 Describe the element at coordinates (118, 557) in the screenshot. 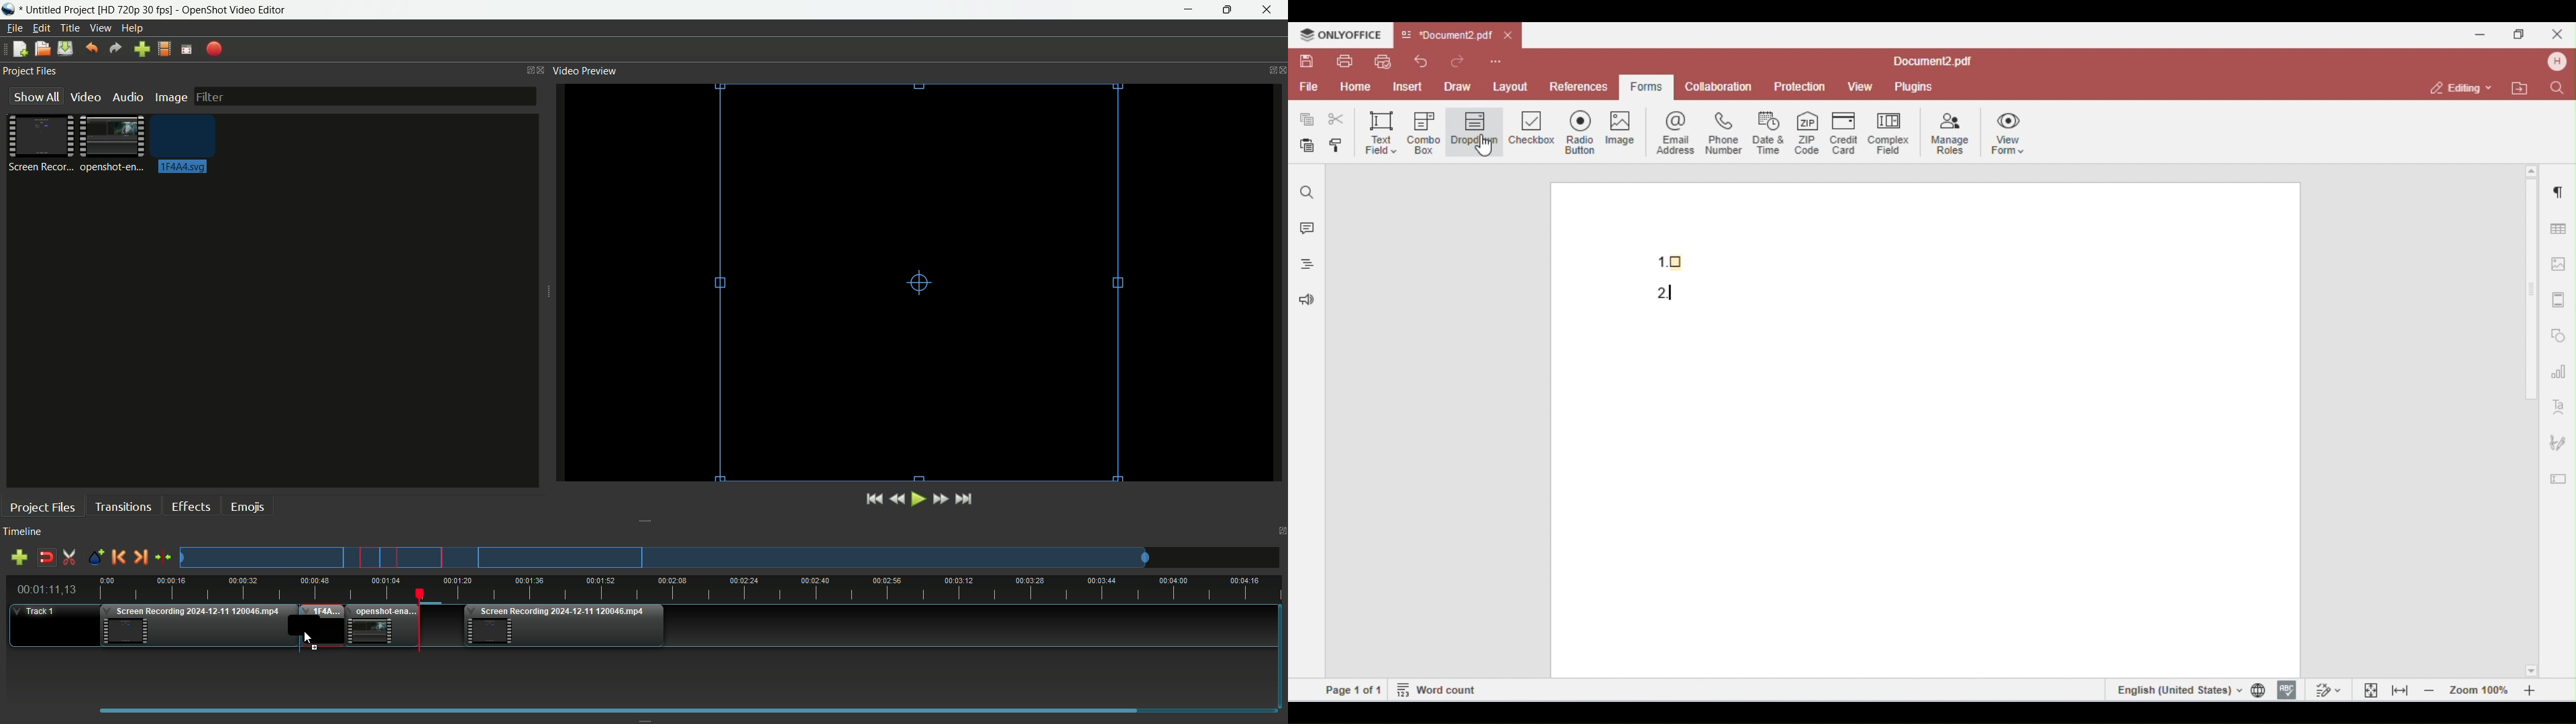

I see `Previous marker` at that location.